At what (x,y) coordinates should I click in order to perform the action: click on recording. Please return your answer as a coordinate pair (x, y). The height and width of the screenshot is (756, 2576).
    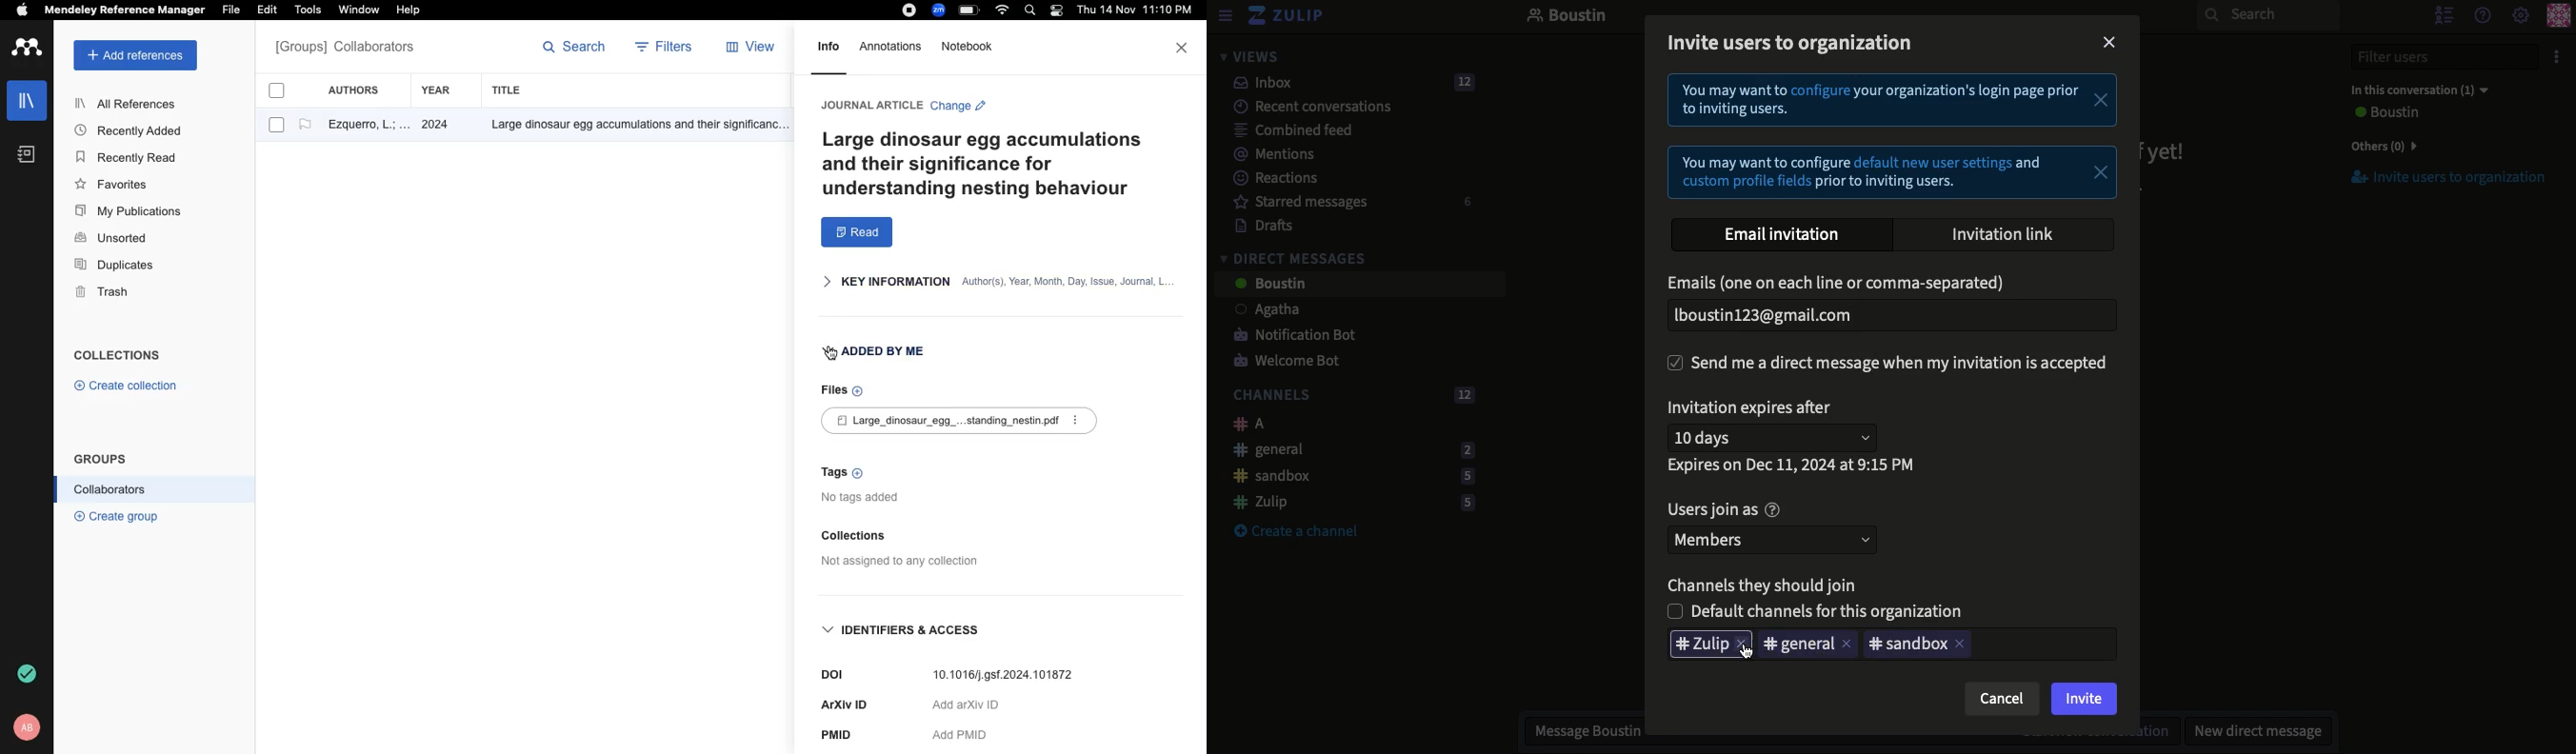
    Looking at the image, I should click on (907, 11).